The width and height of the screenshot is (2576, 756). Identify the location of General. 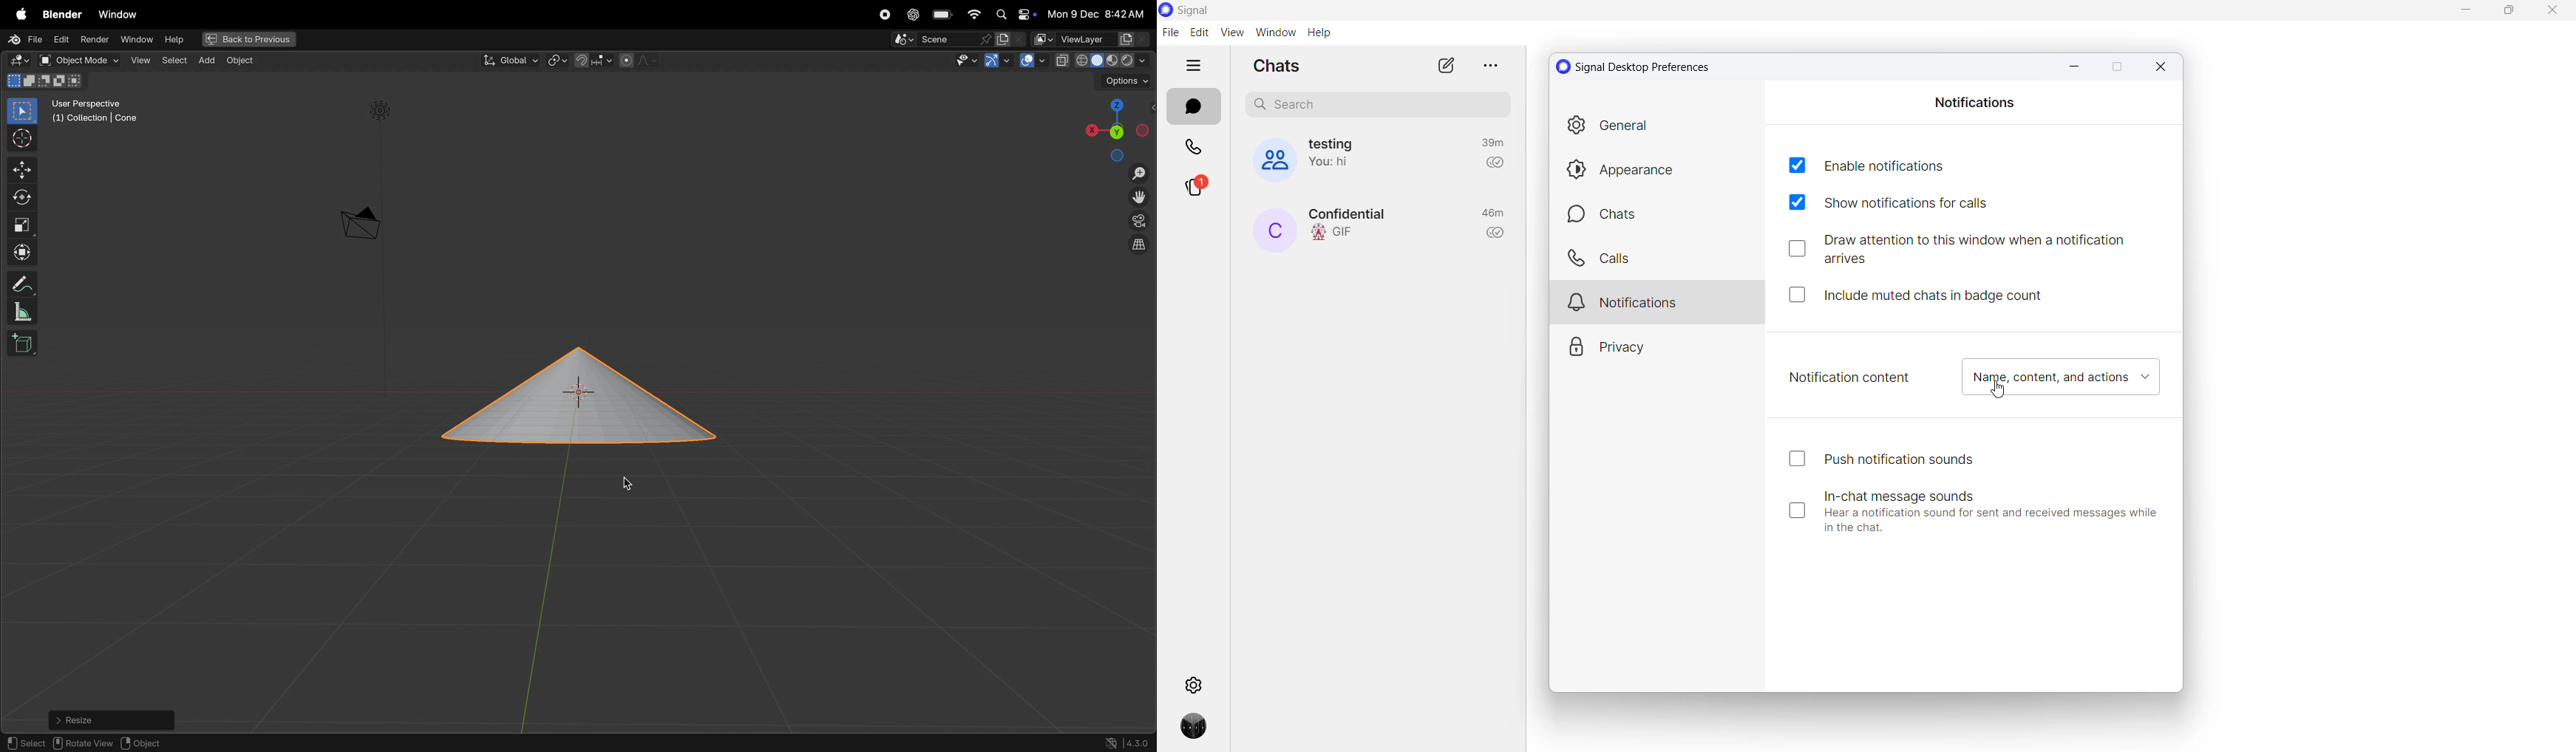
(1659, 129).